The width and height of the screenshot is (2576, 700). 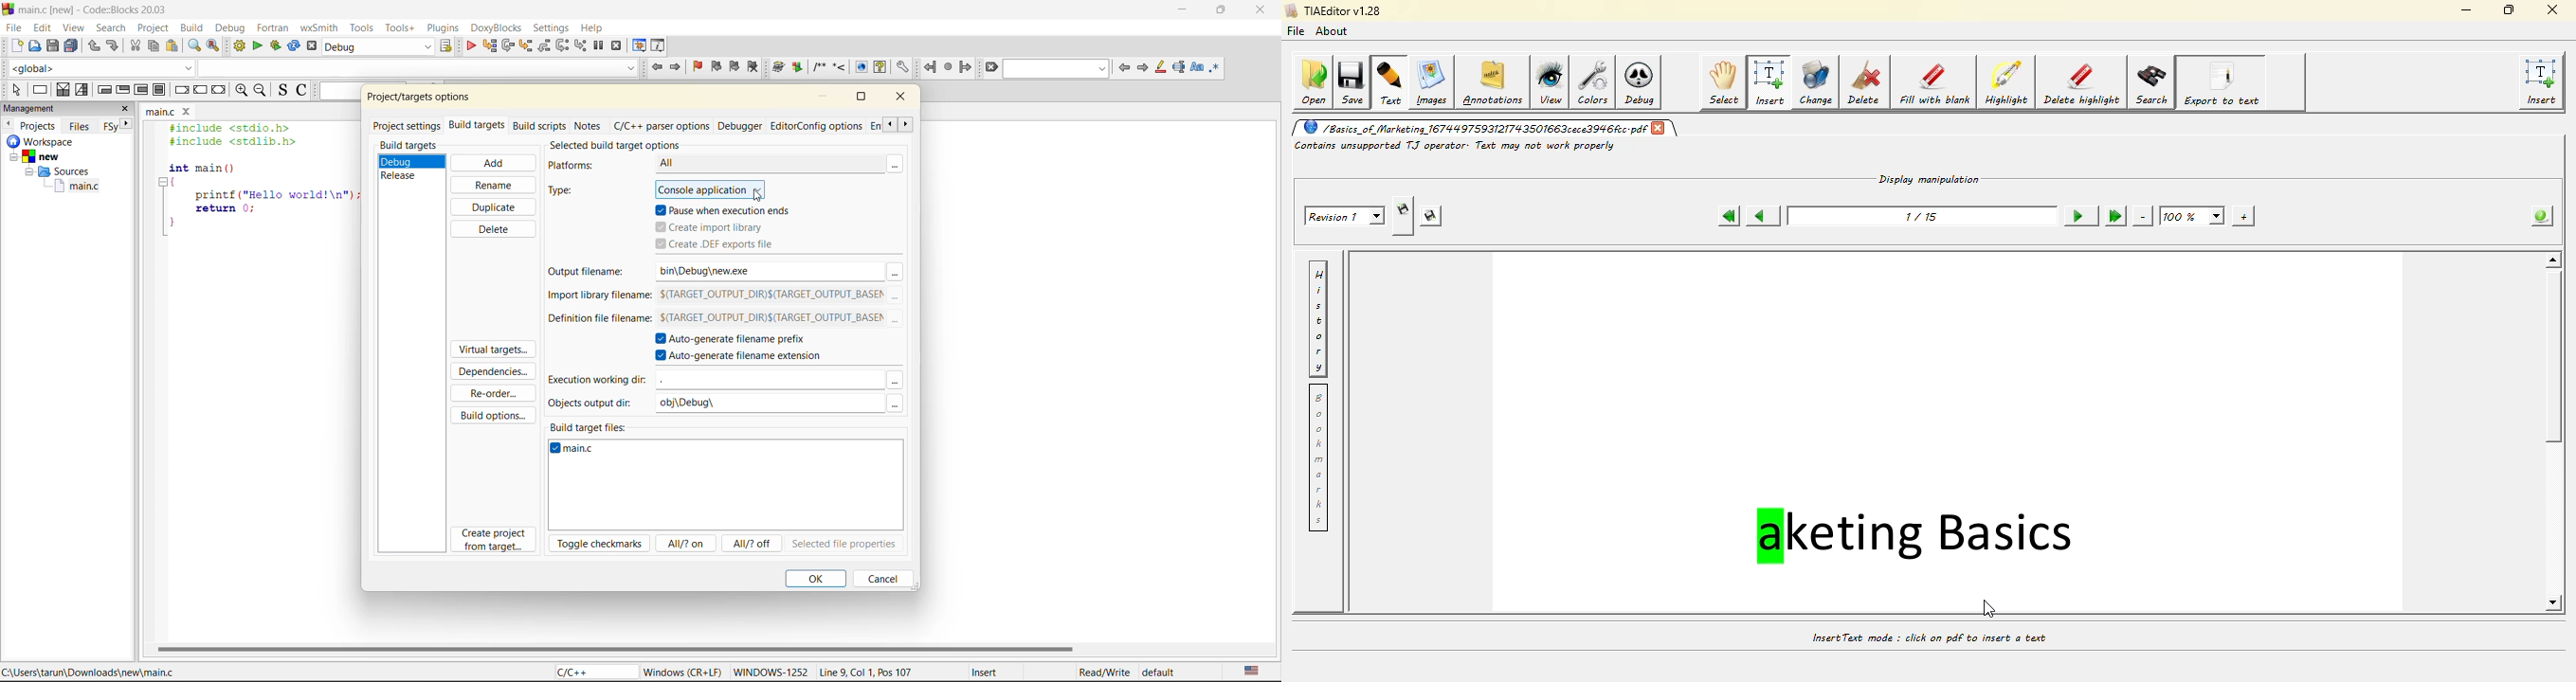 I want to click on #include <stdio.h>

#include <stdlib.h>

int main ()

{
printf ("Hello world!\n");
return 0;

}, so click(x=256, y=184).